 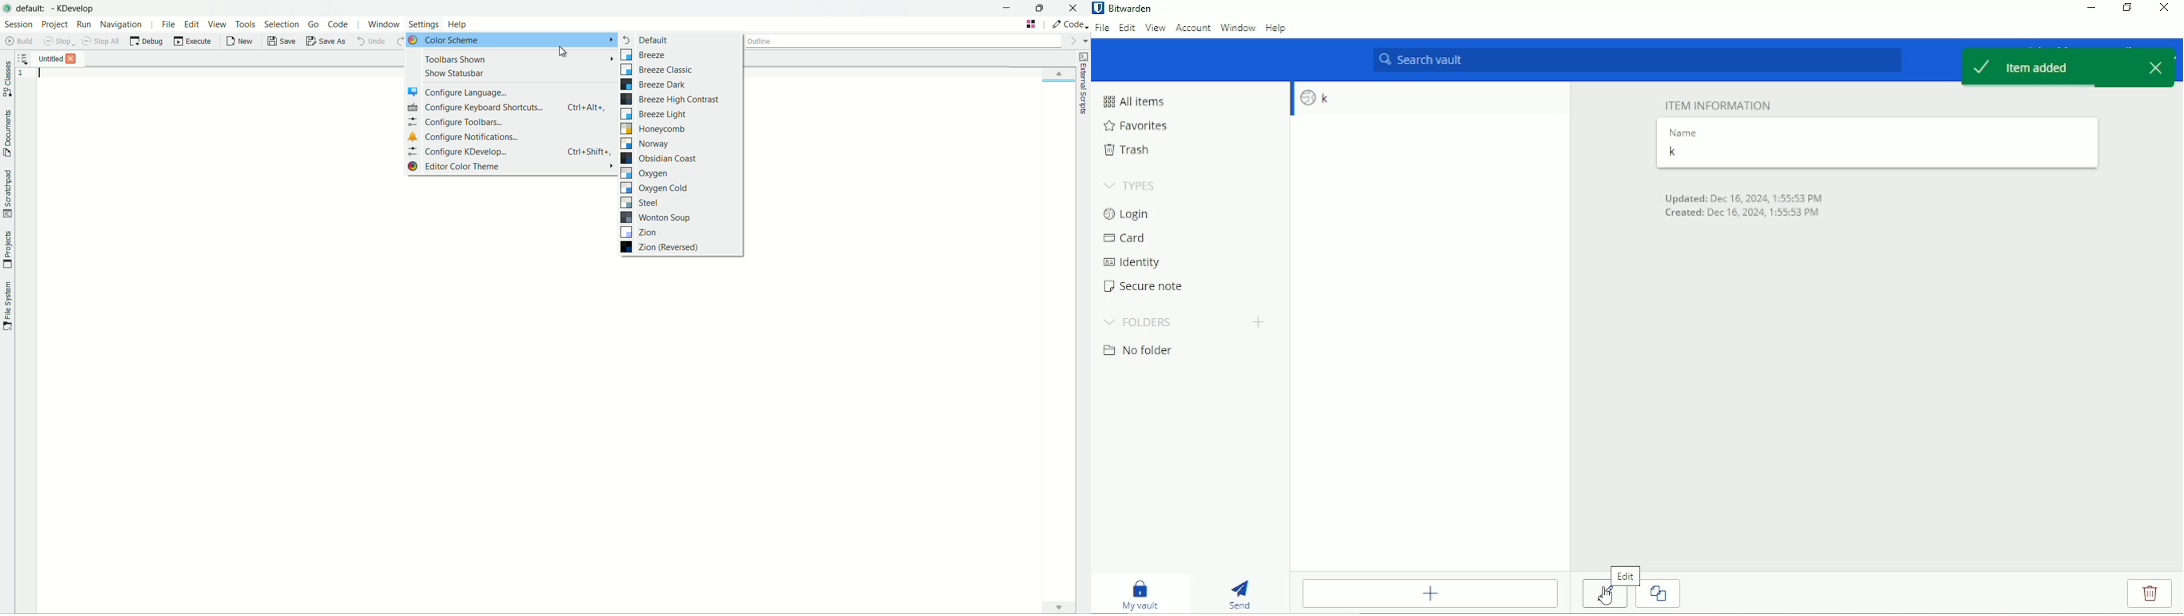 I want to click on Account, so click(x=1194, y=28).